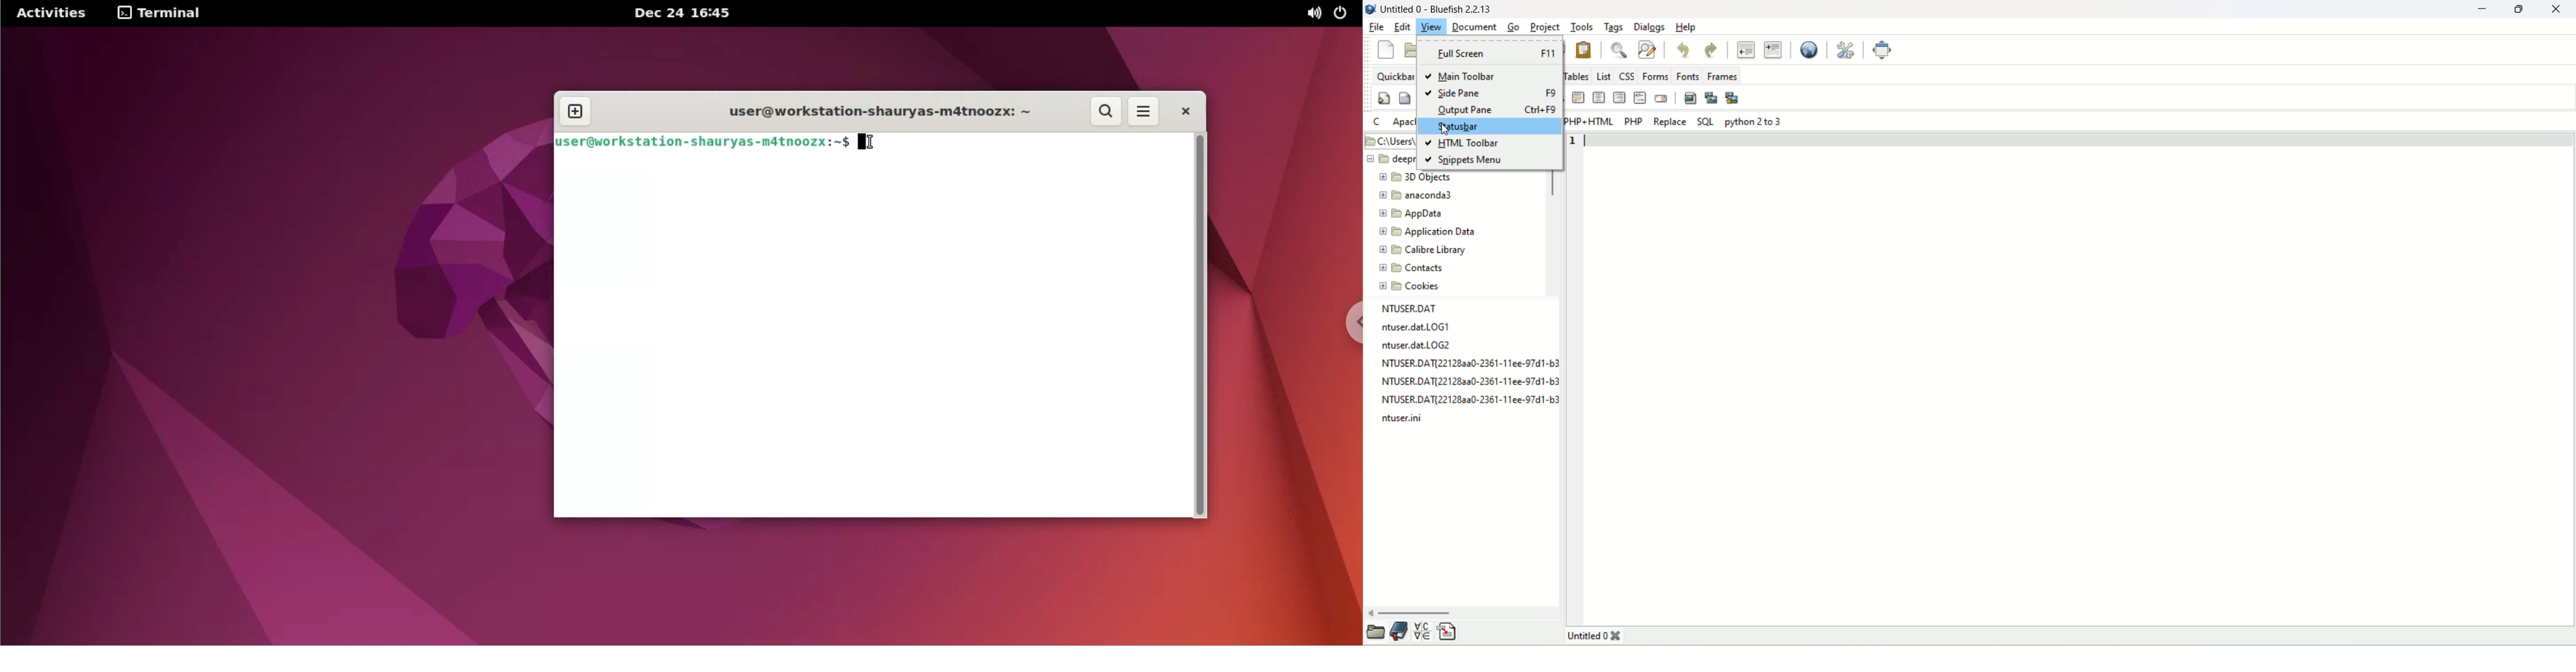 The height and width of the screenshot is (672, 2576). I want to click on CSS, so click(1626, 75).